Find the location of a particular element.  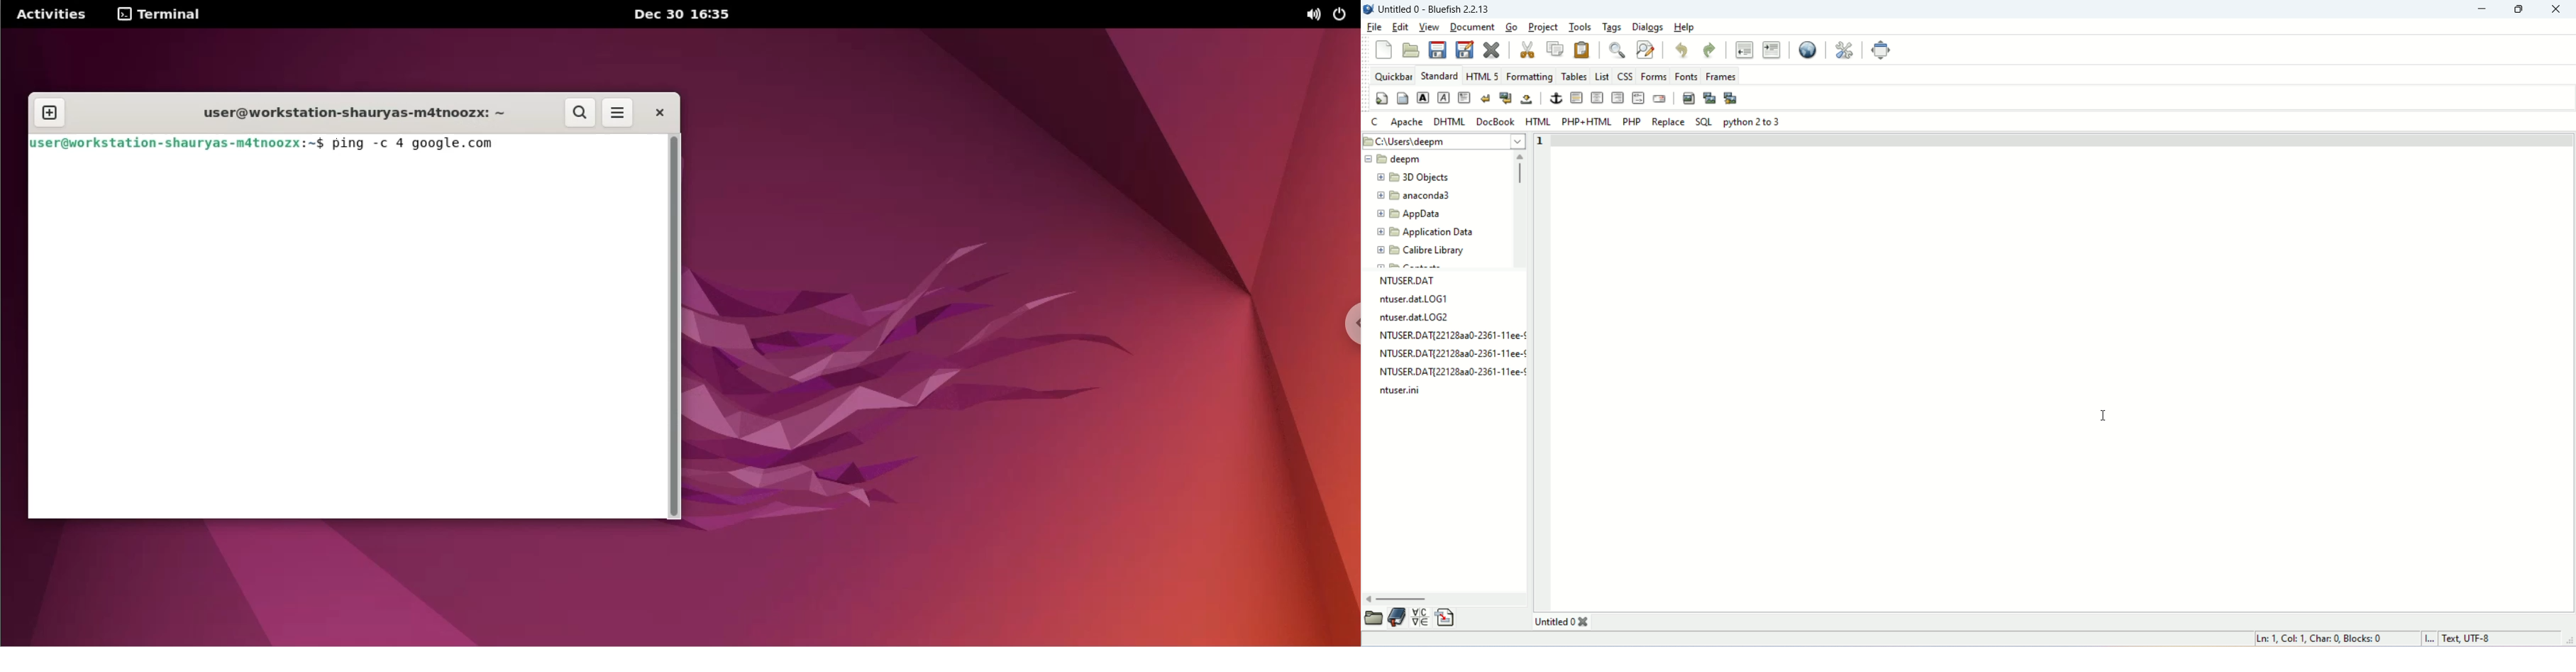

unindent is located at coordinates (1744, 49).